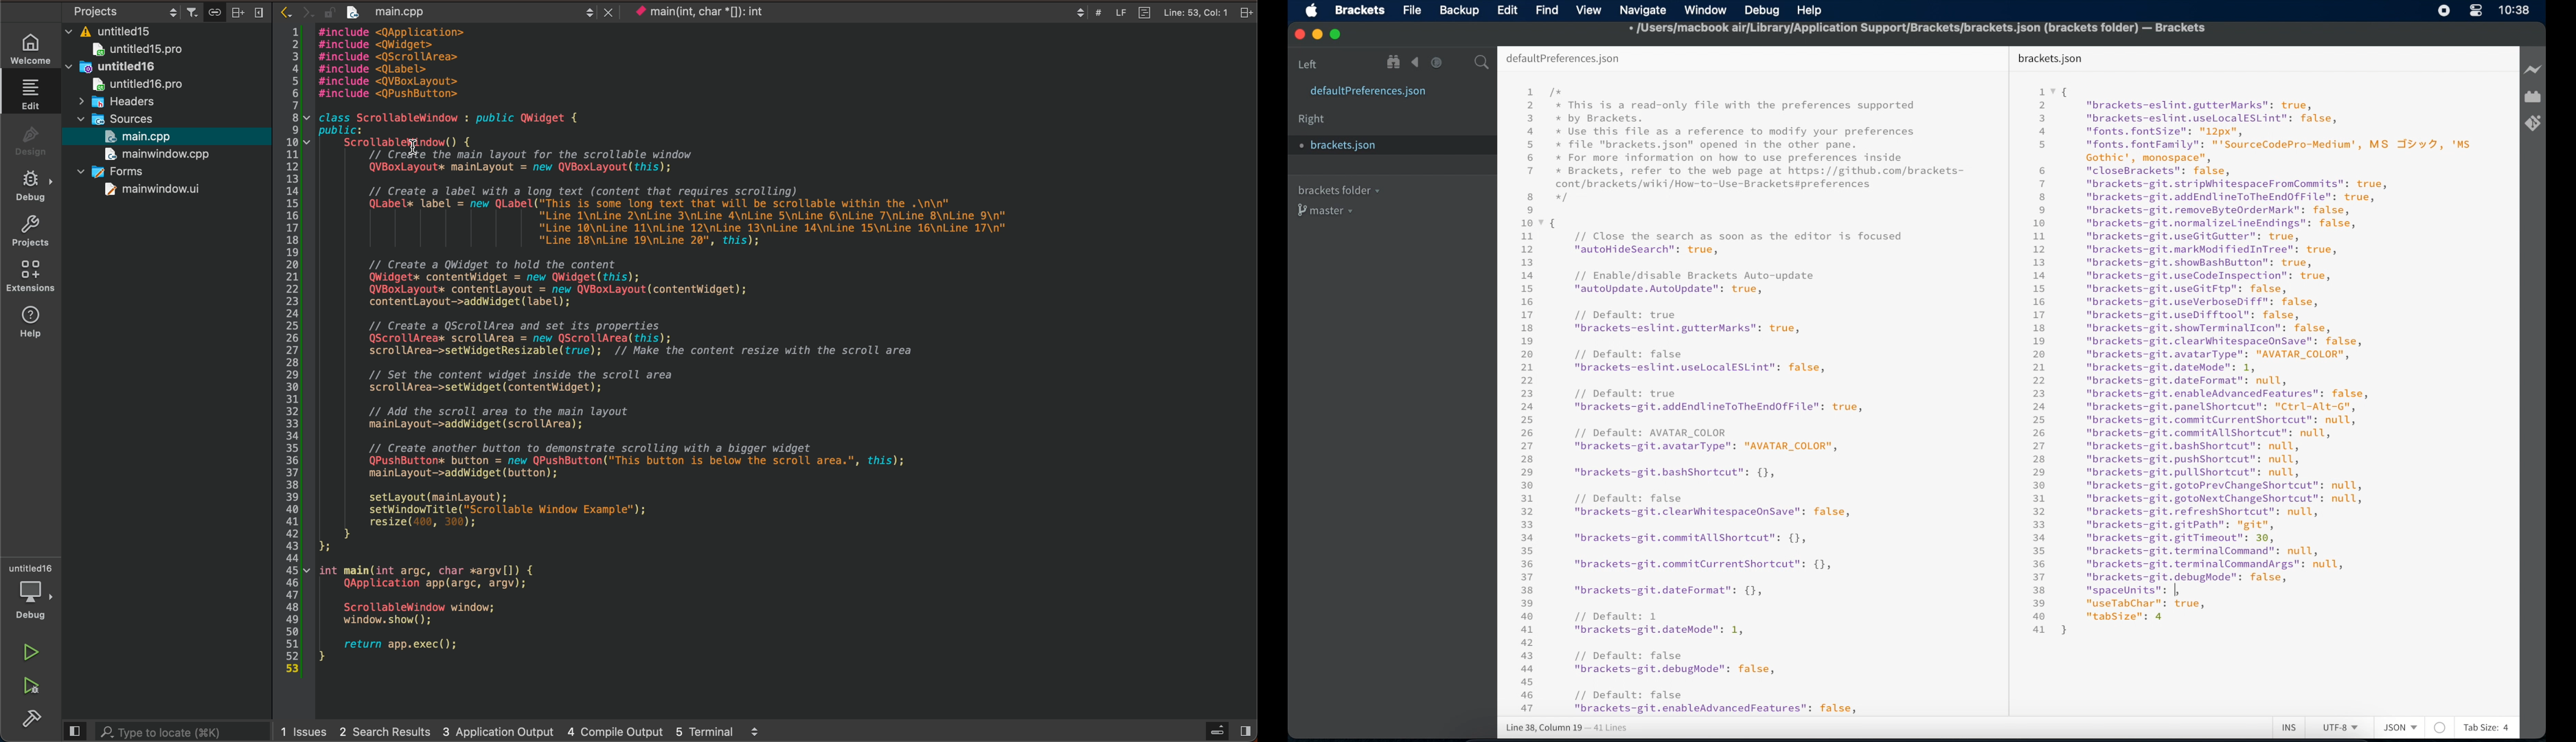 Image resolution: width=2576 pixels, height=756 pixels. I want to click on defaultpreferences.json, so click(1368, 91).